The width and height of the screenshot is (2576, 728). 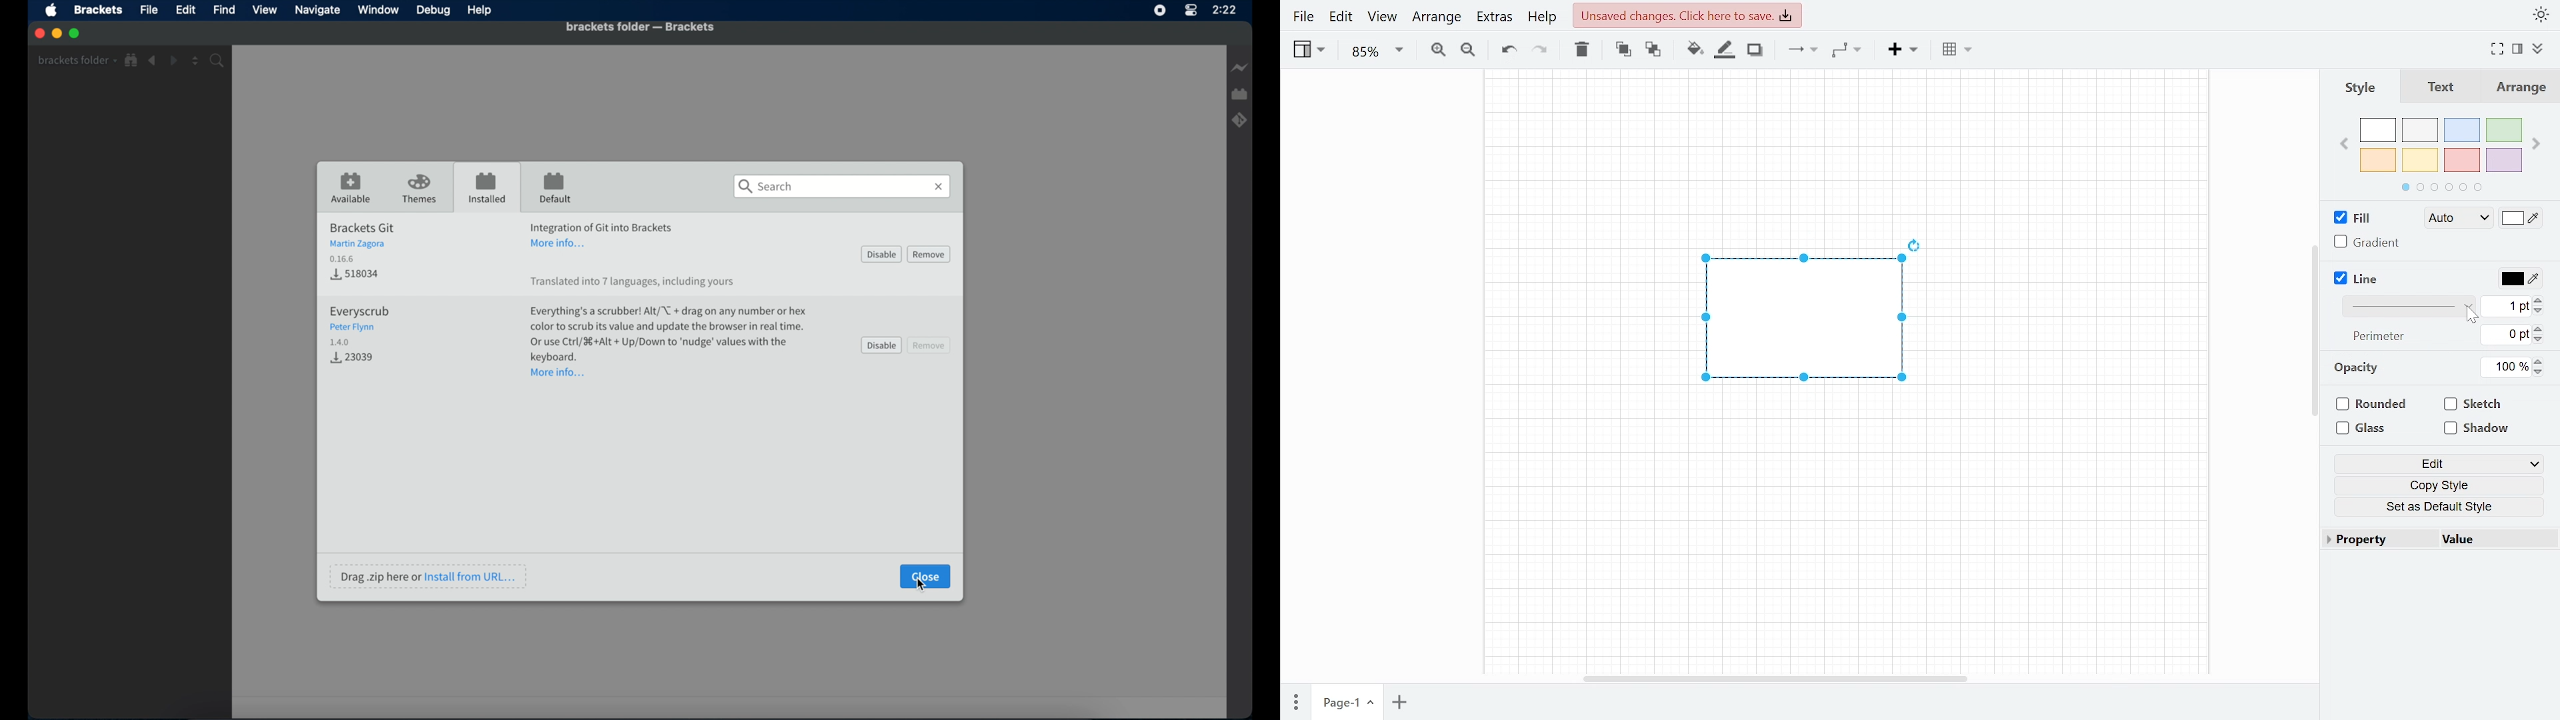 I want to click on File, so click(x=1304, y=19).